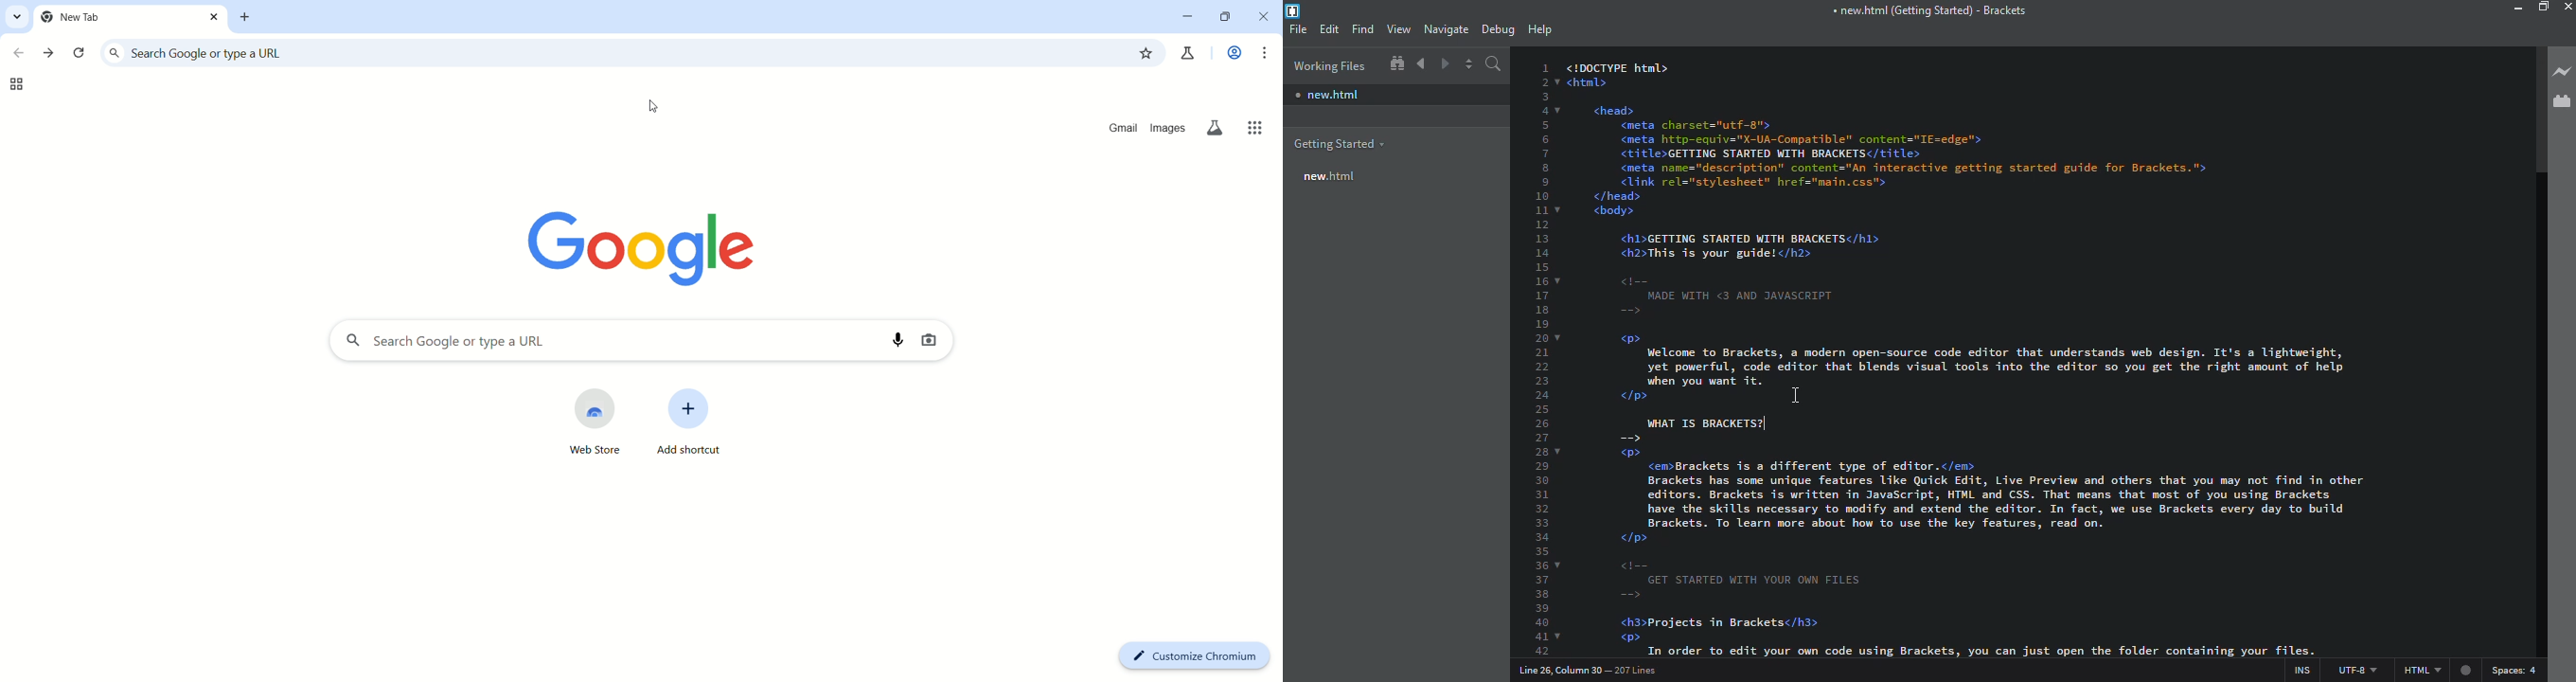 This screenshot has width=2576, height=700. Describe the element at coordinates (1495, 65) in the screenshot. I see `search` at that location.